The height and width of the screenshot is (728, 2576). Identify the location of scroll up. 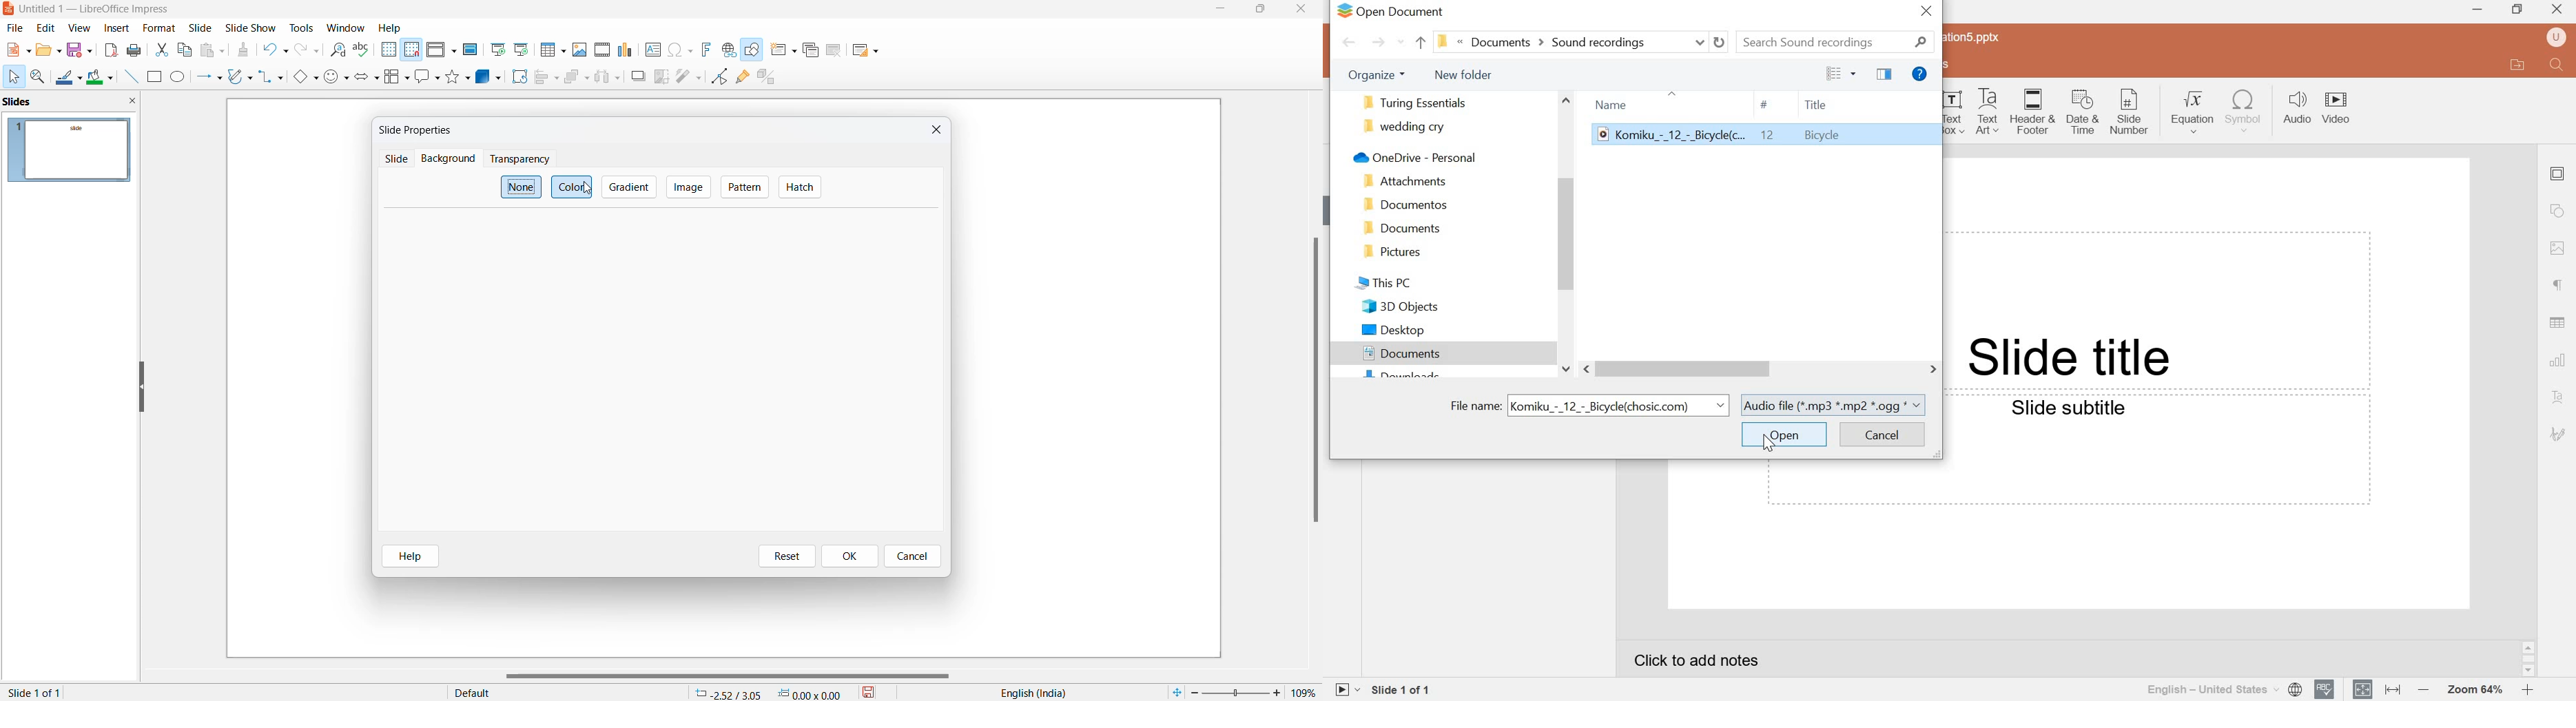
(2529, 647).